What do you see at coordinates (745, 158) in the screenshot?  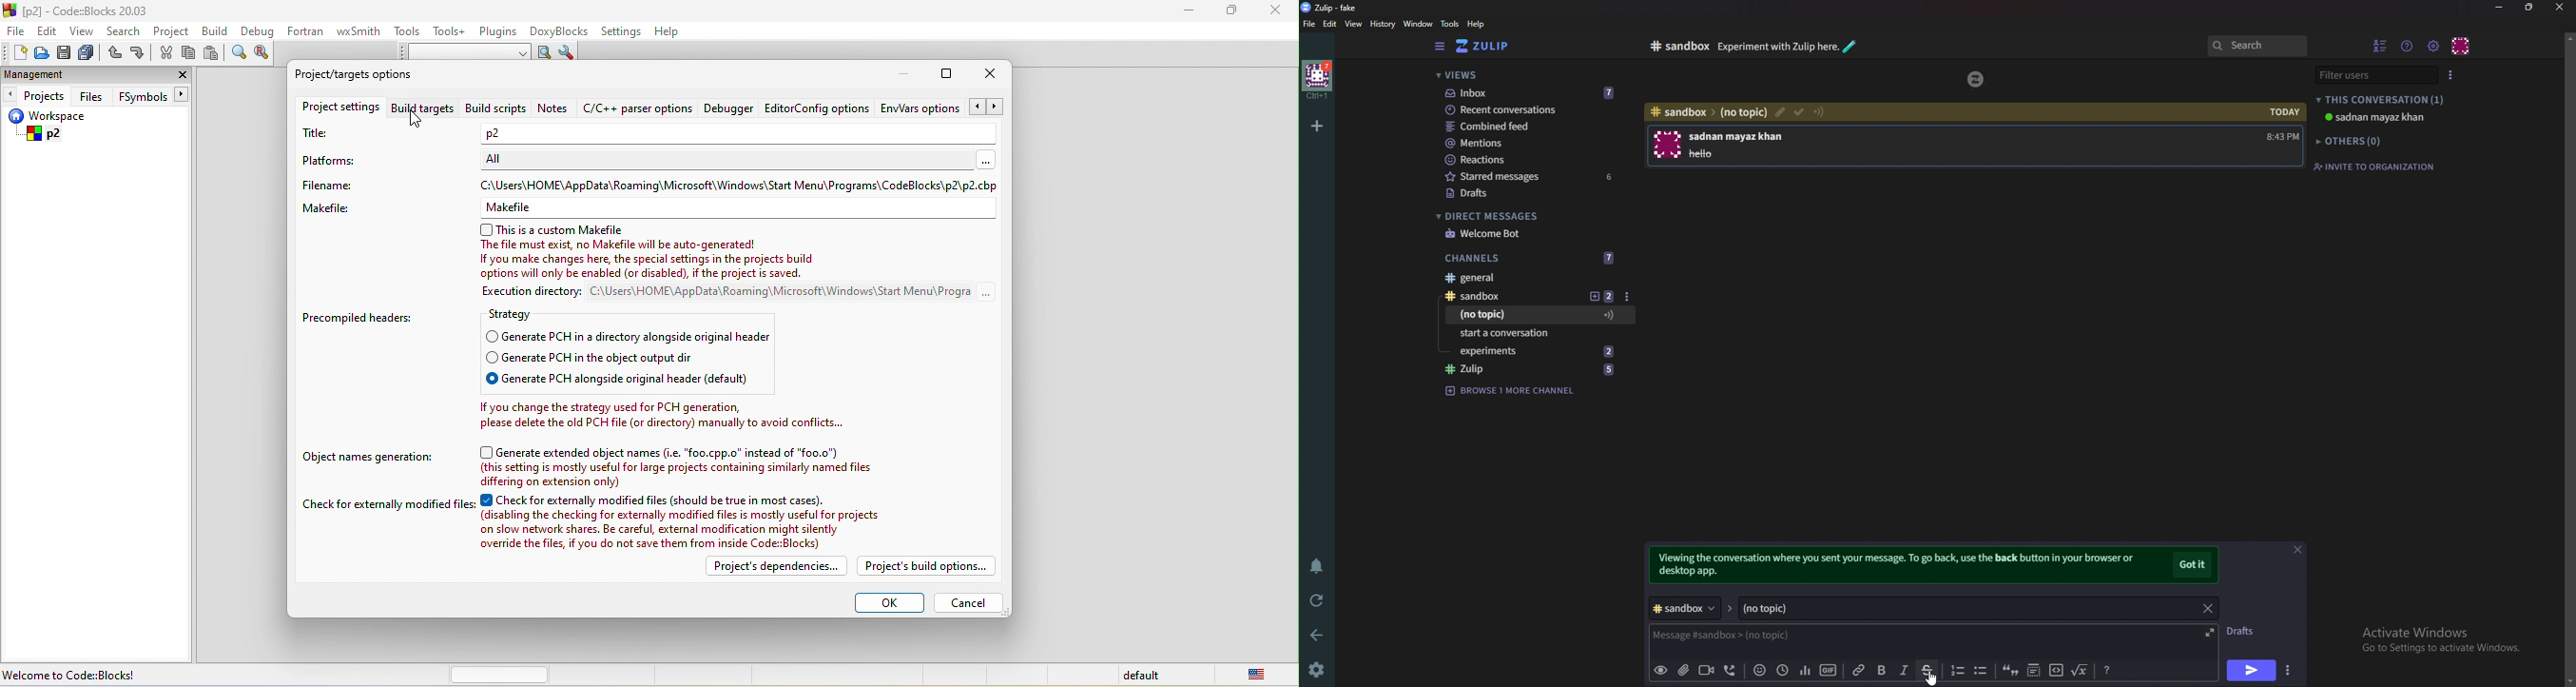 I see `all` at bounding box center [745, 158].